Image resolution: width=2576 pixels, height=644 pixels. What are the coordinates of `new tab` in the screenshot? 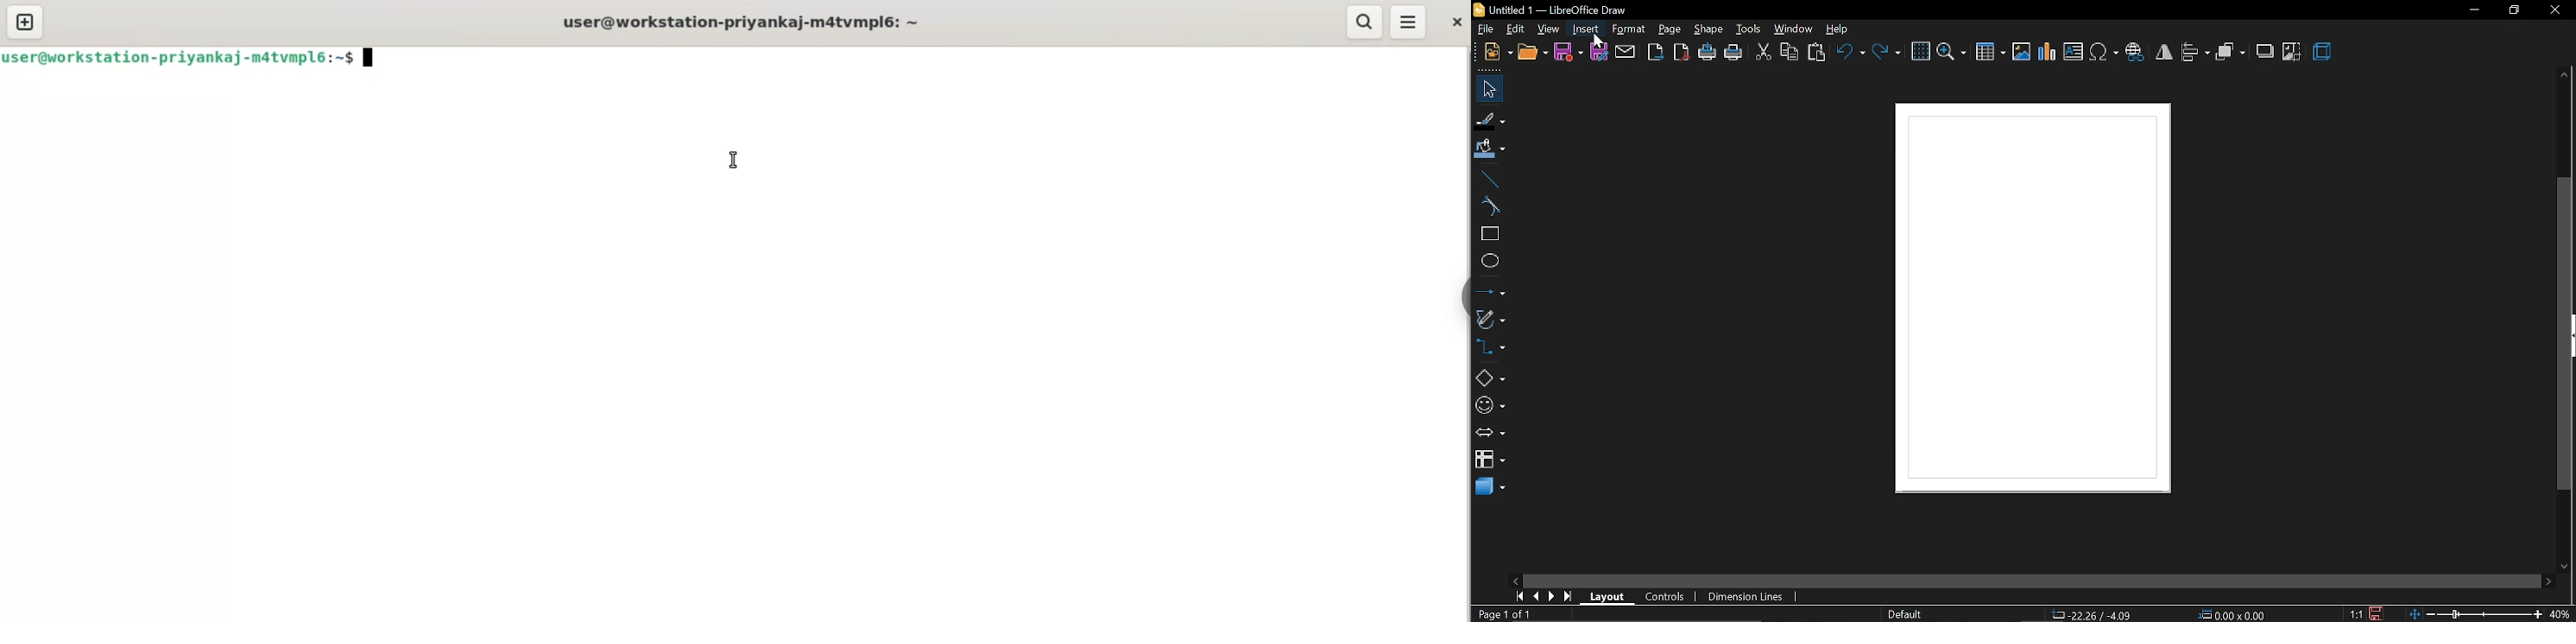 It's located at (27, 22).